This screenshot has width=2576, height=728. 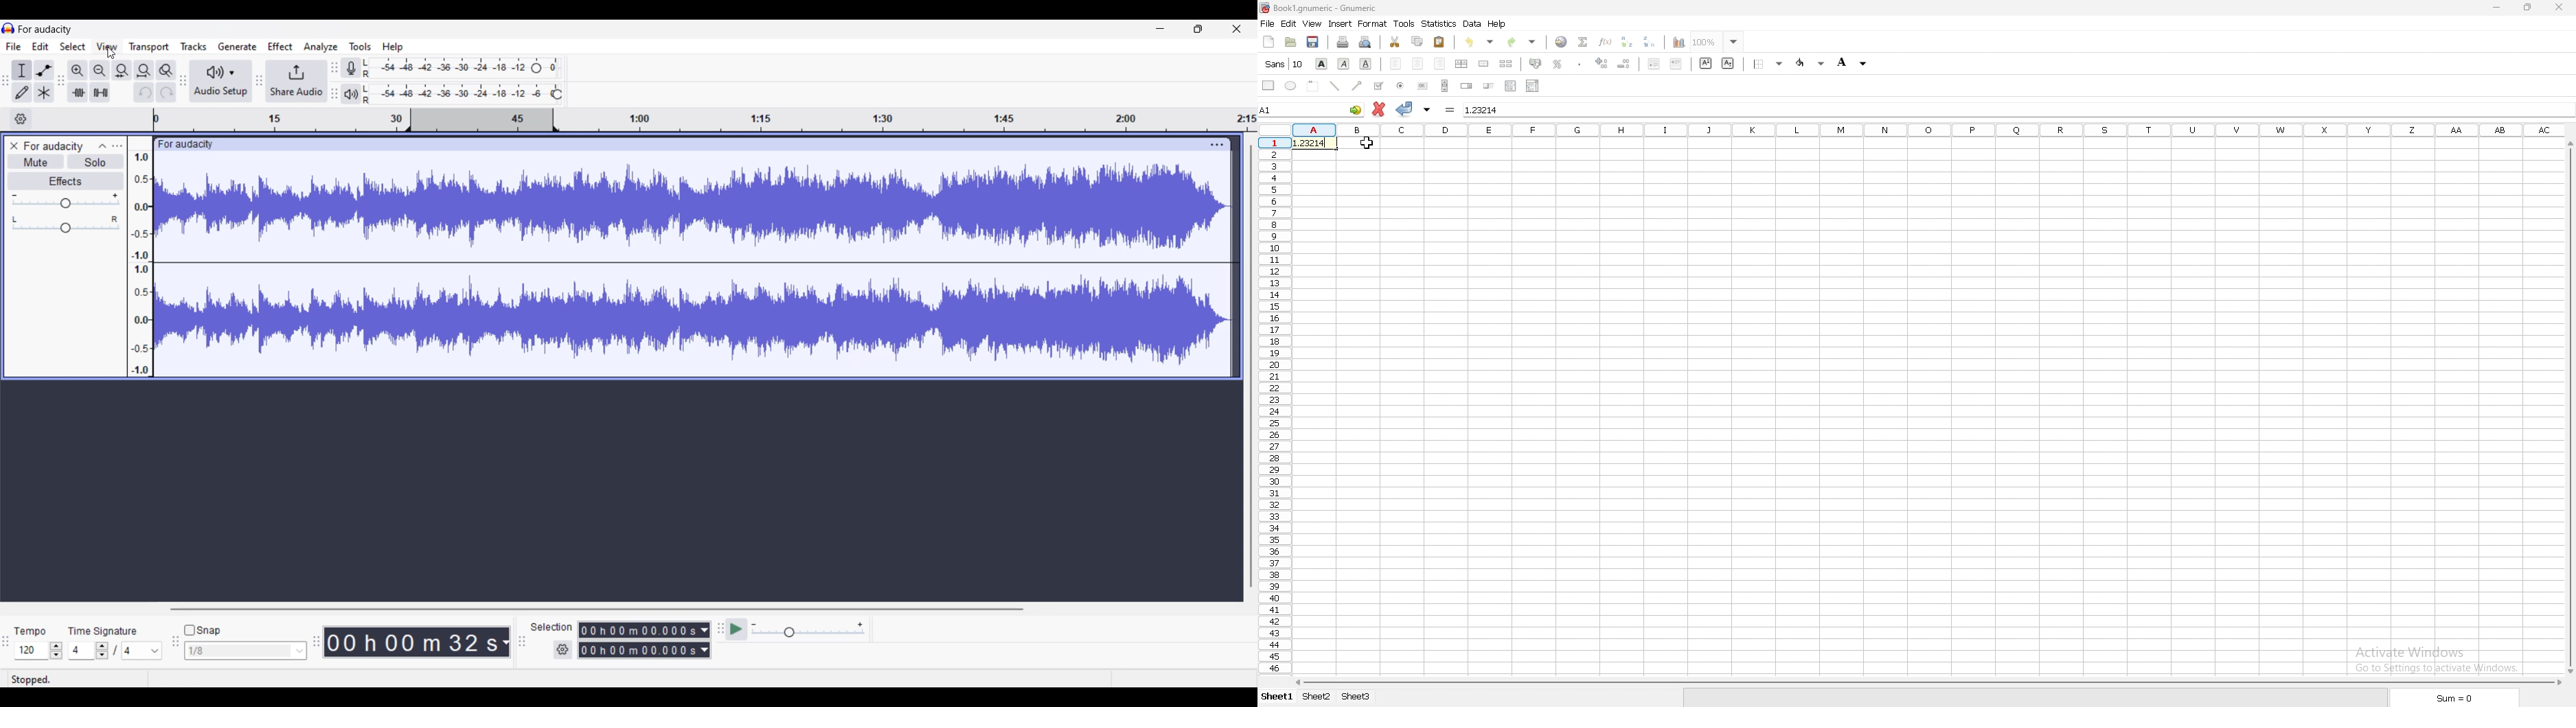 I want to click on underline, so click(x=1365, y=63).